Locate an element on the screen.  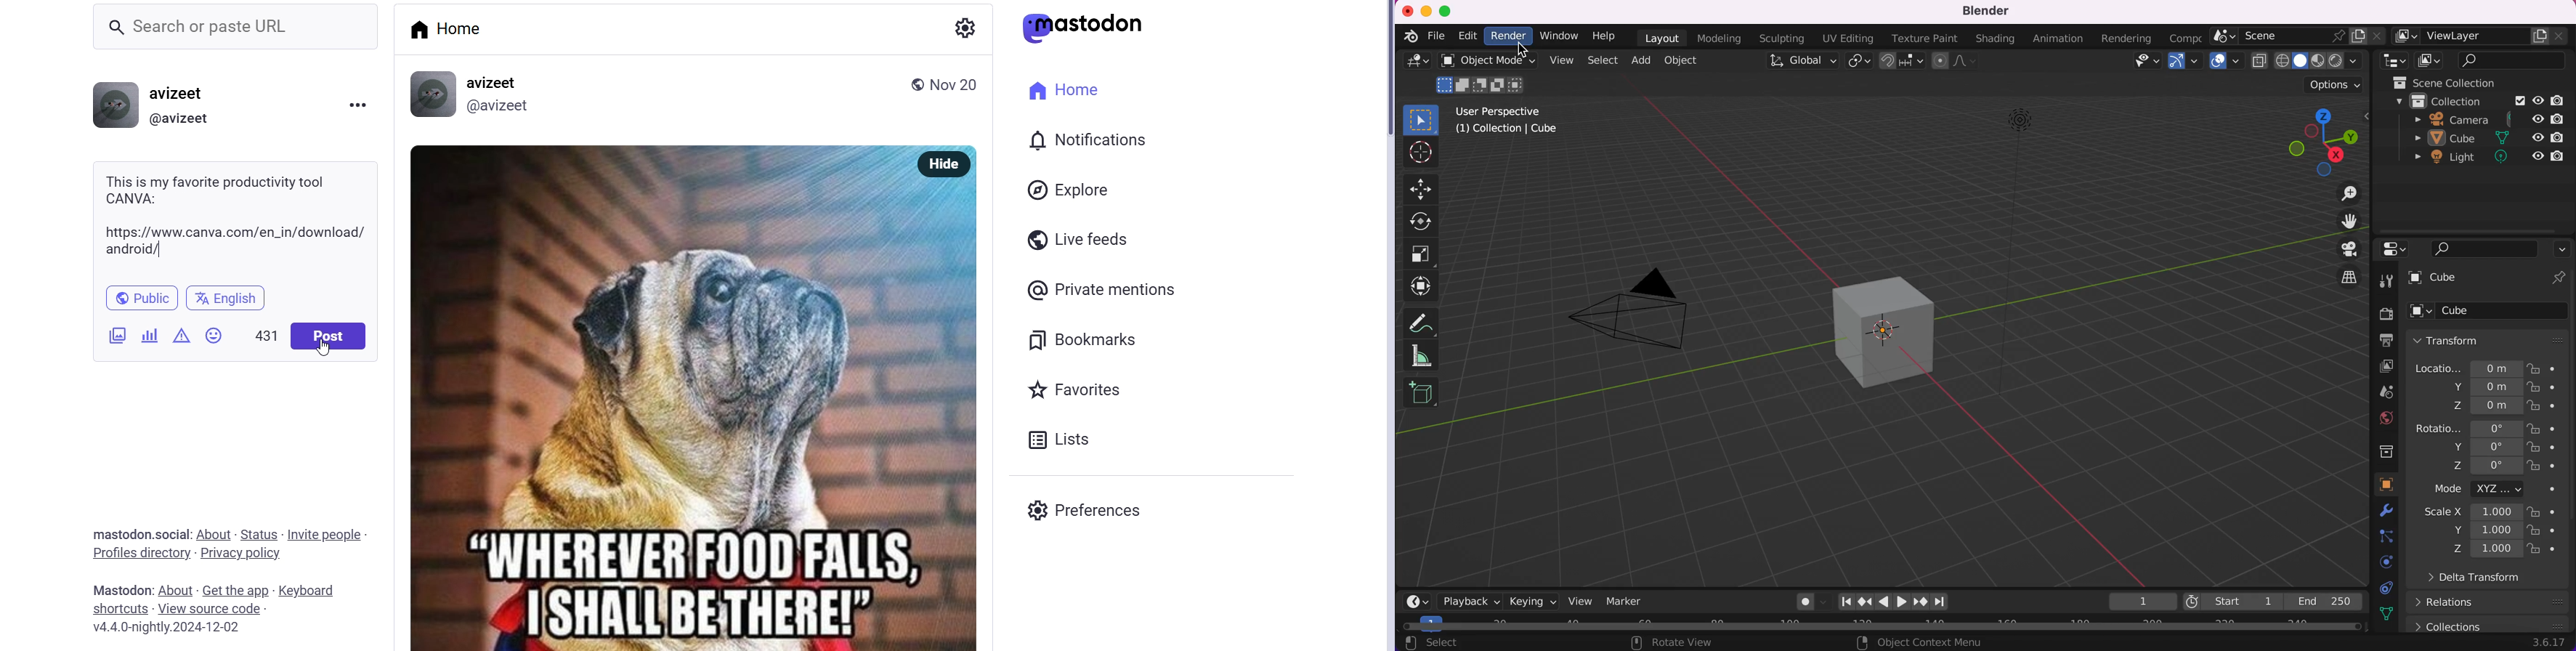
disable in render is located at coordinates (2563, 101).